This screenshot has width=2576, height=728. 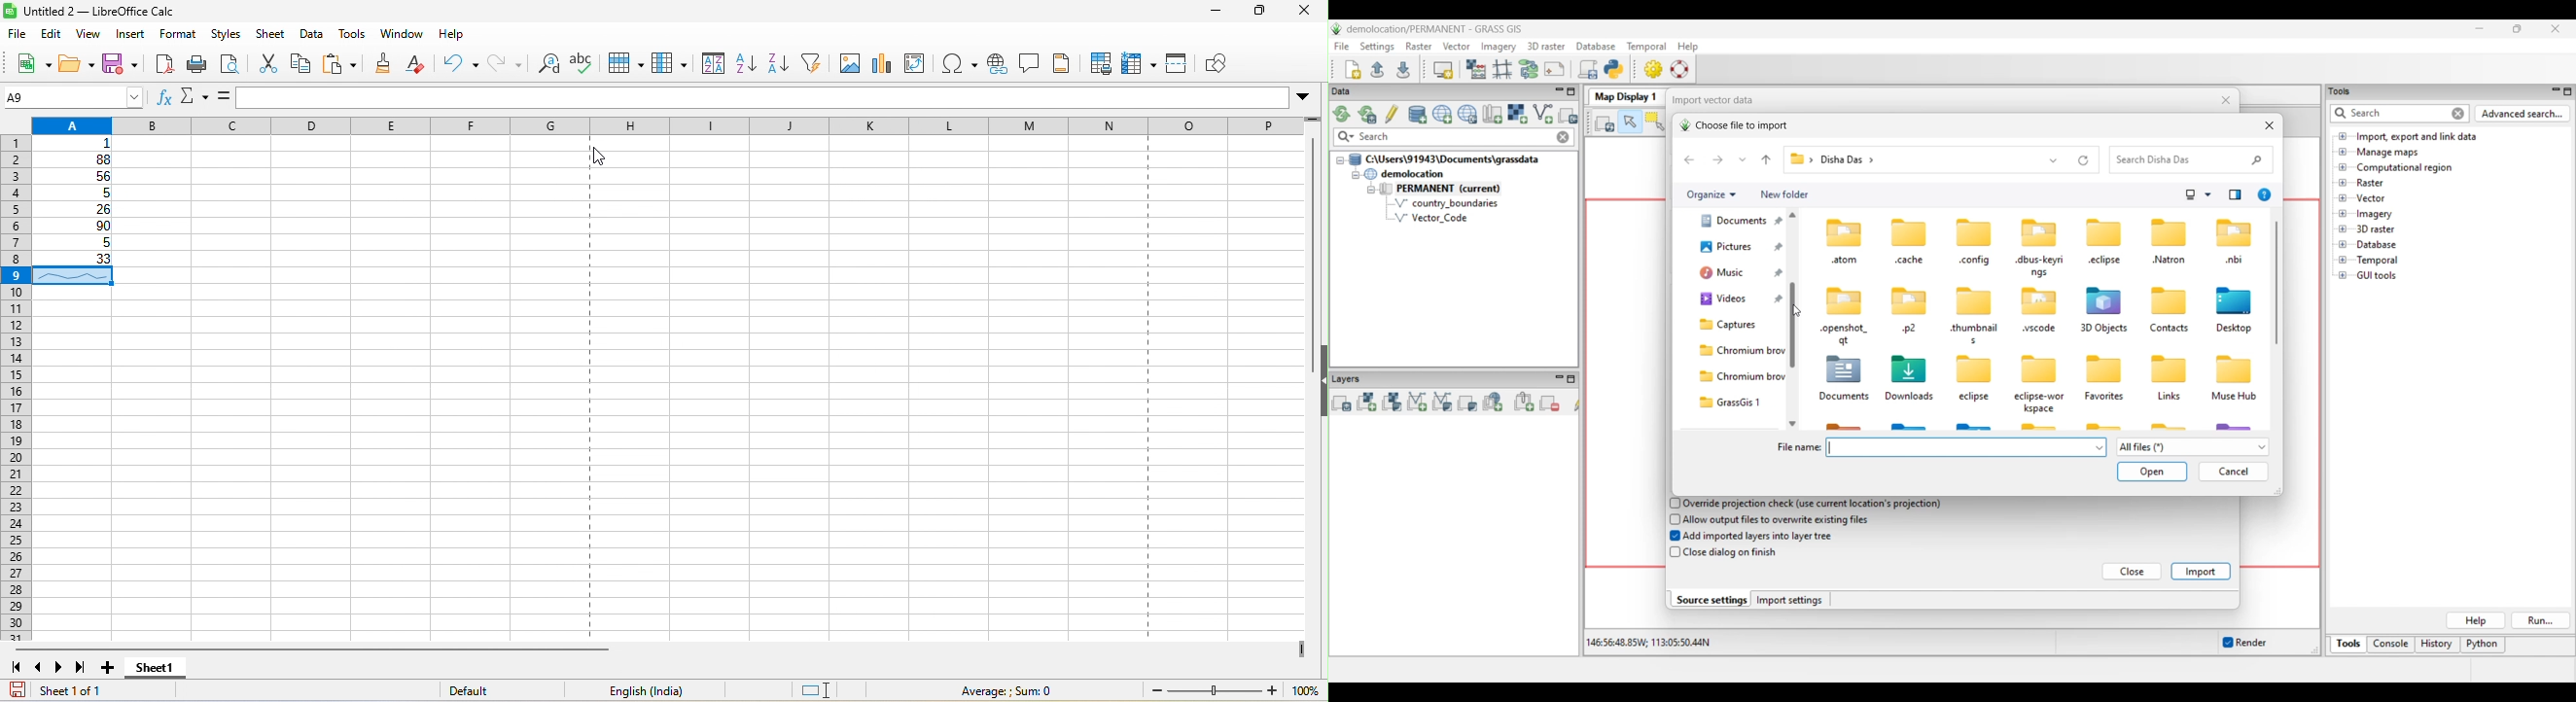 I want to click on cursor, so click(x=593, y=154).